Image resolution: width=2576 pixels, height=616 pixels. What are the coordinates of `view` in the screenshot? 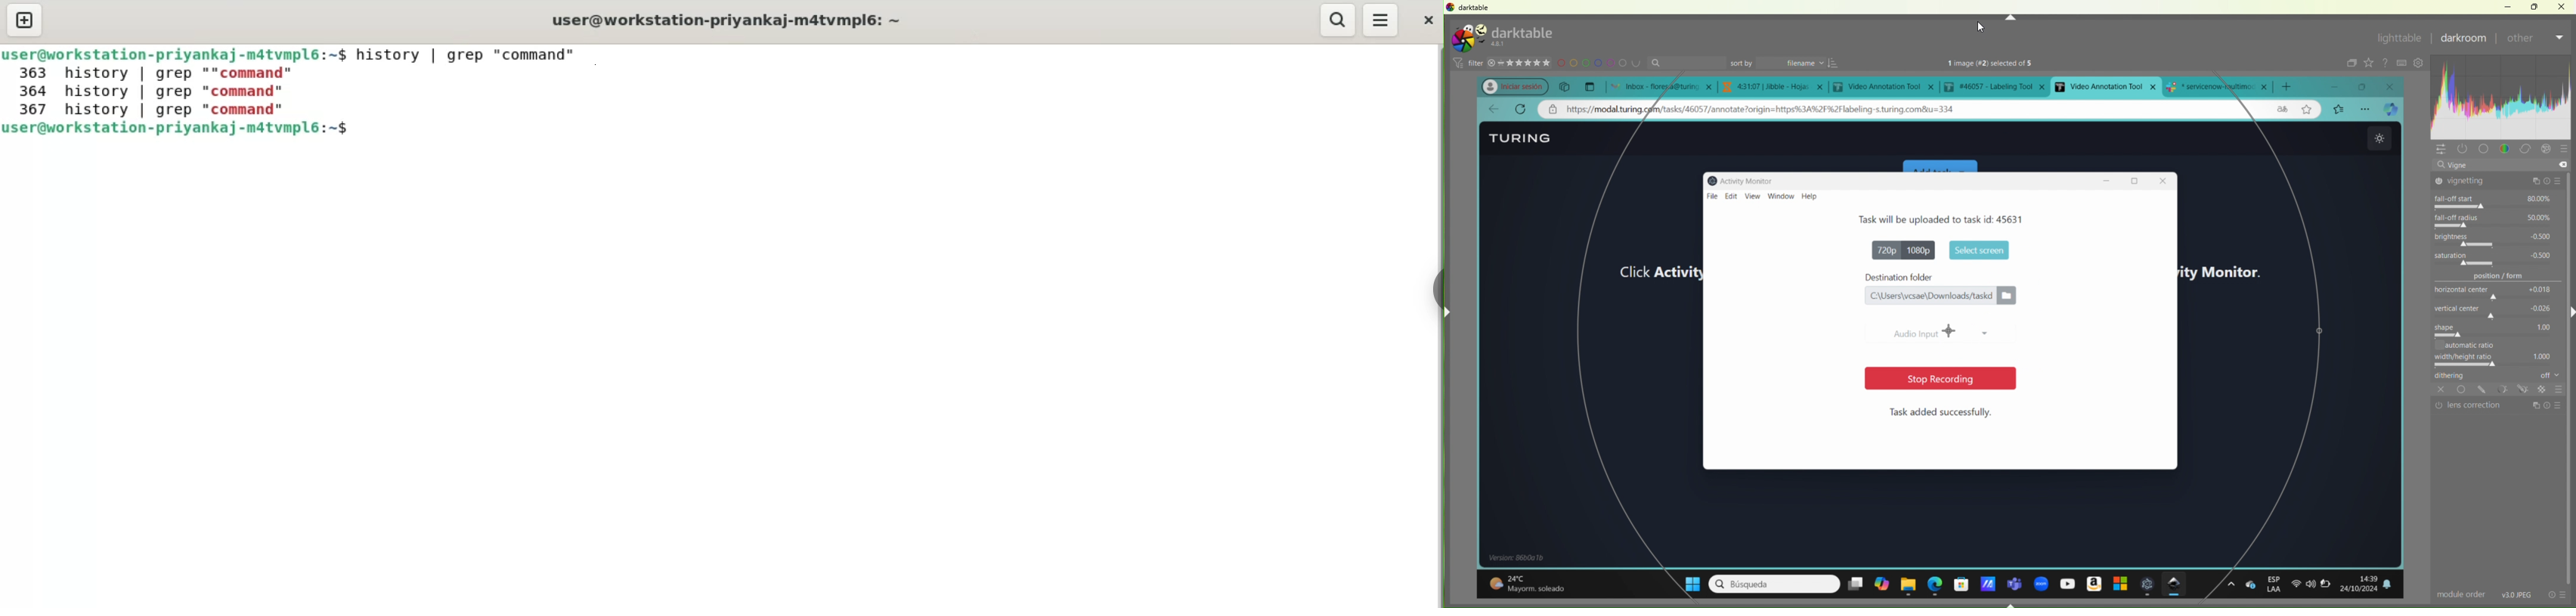 It's located at (1752, 197).